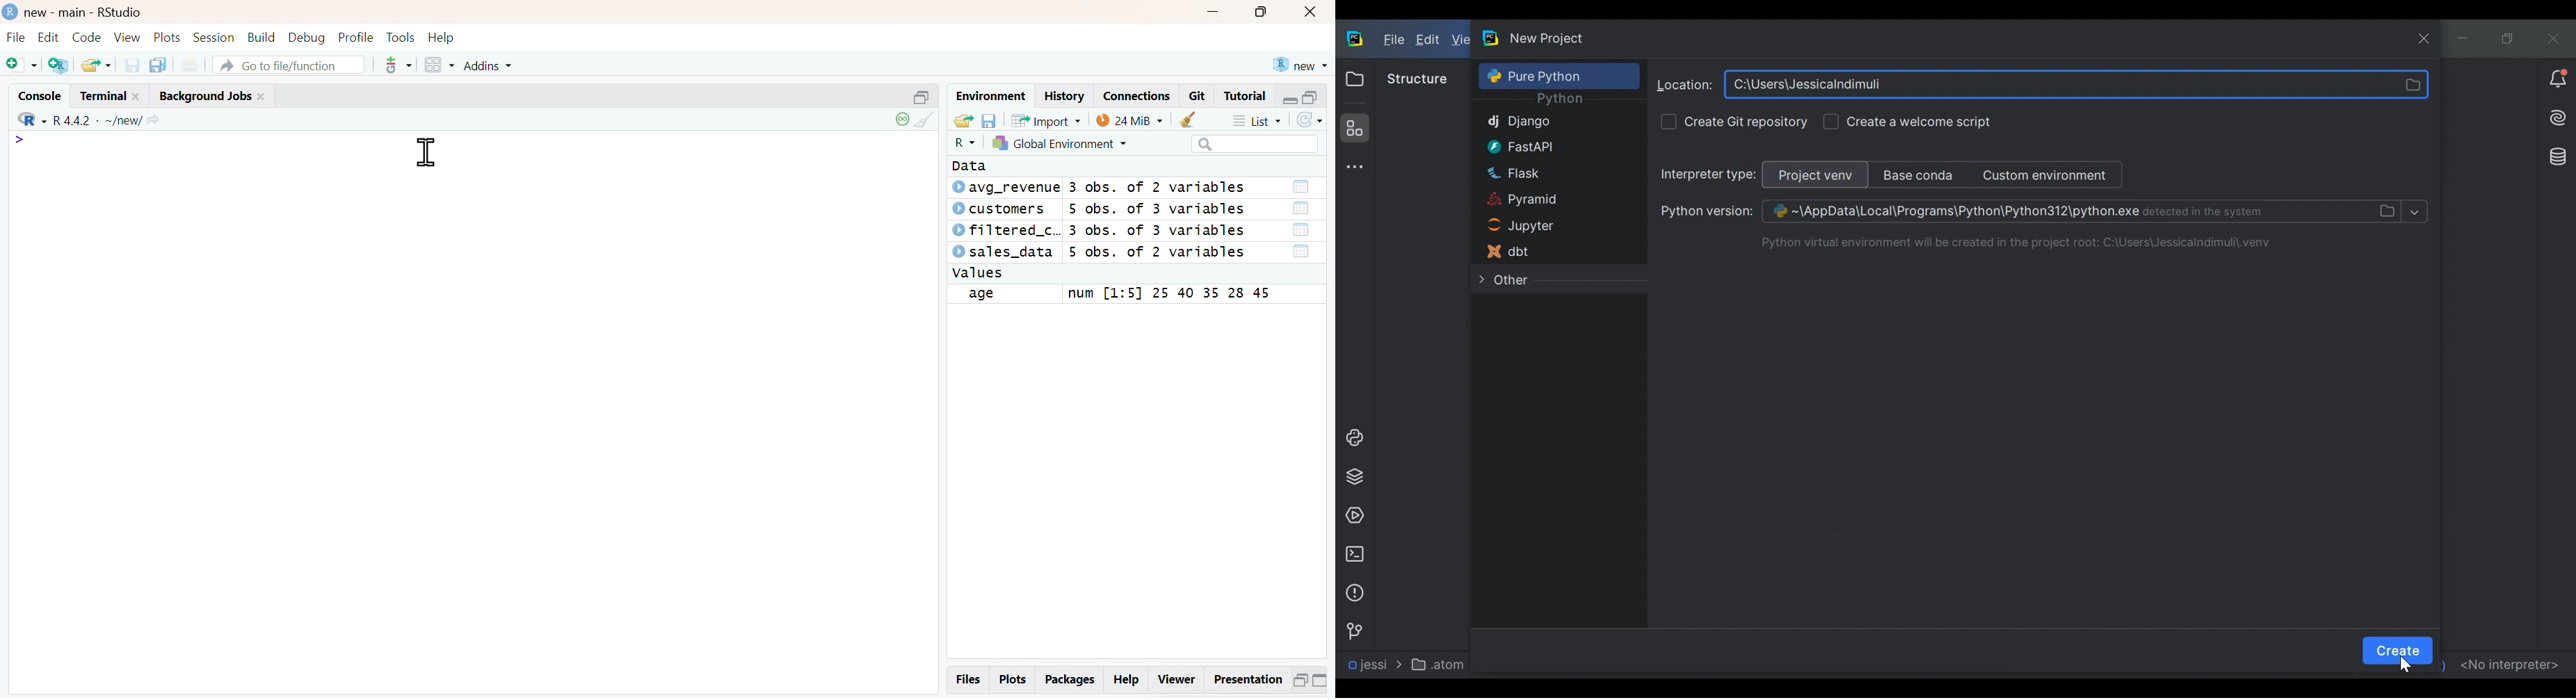 The image size is (2576, 700). What do you see at coordinates (1259, 13) in the screenshot?
I see `maximize` at bounding box center [1259, 13].